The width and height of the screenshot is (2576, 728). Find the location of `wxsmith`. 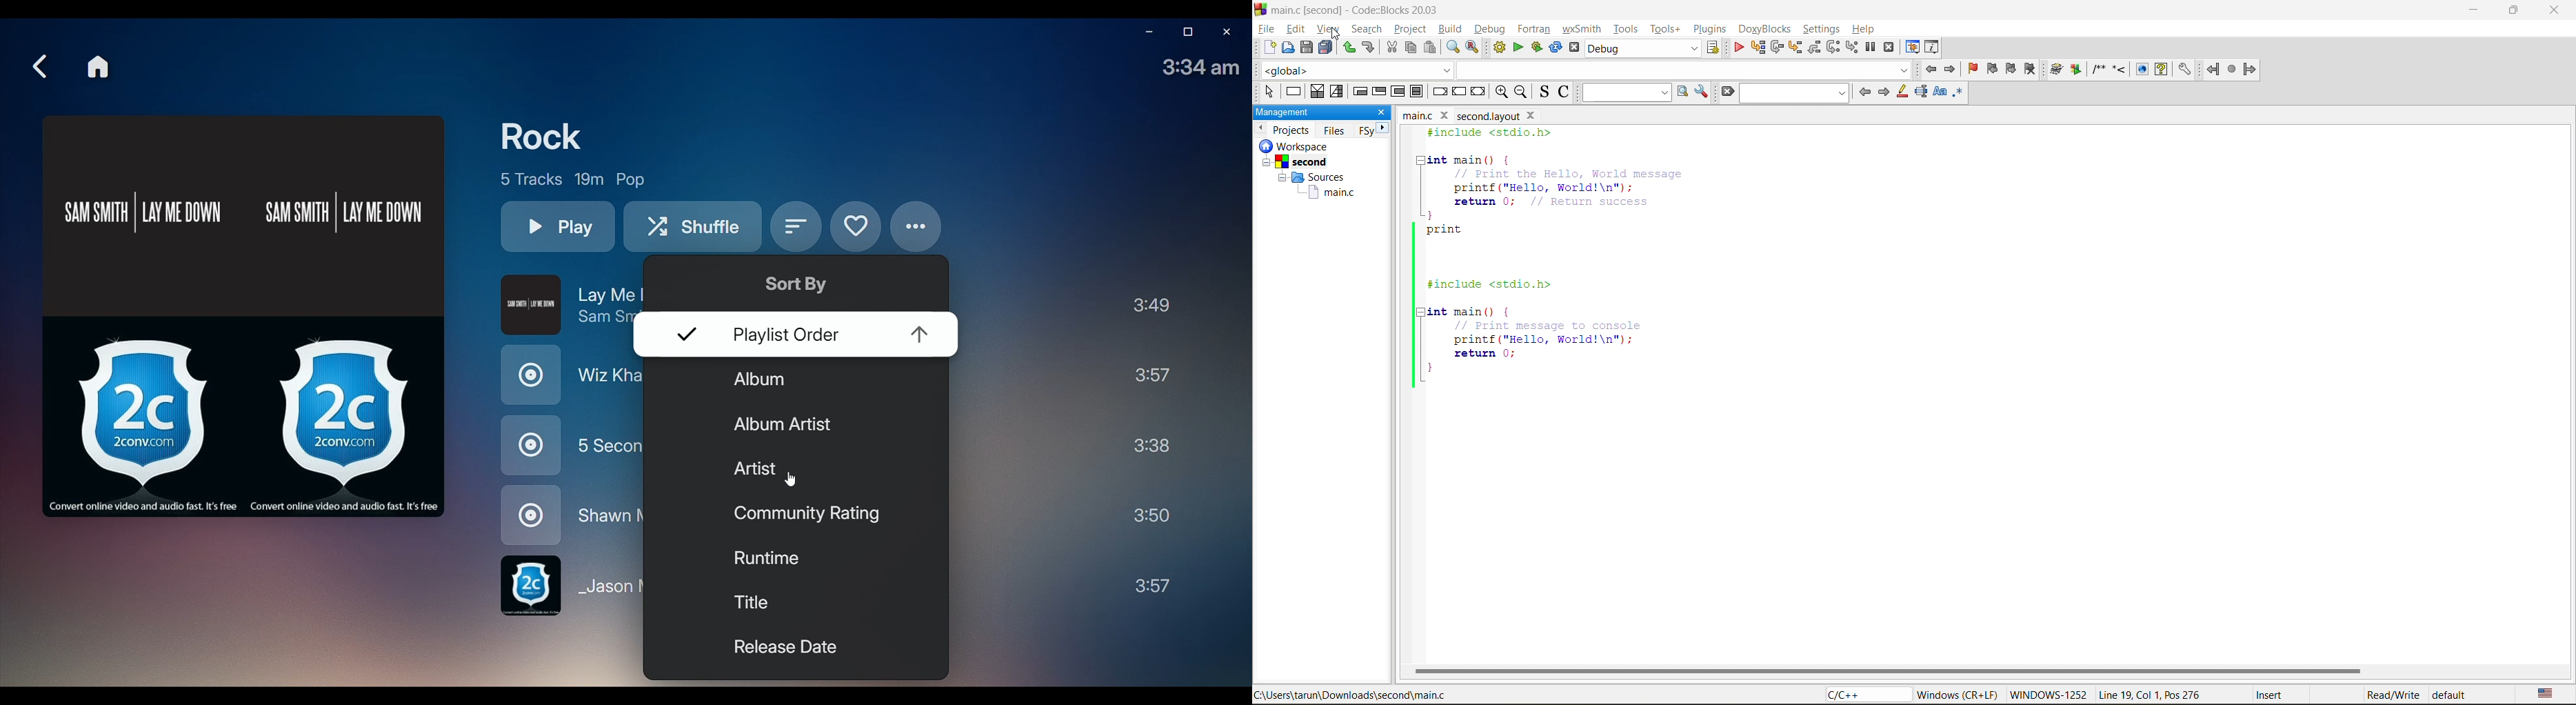

wxsmith is located at coordinates (1582, 29).